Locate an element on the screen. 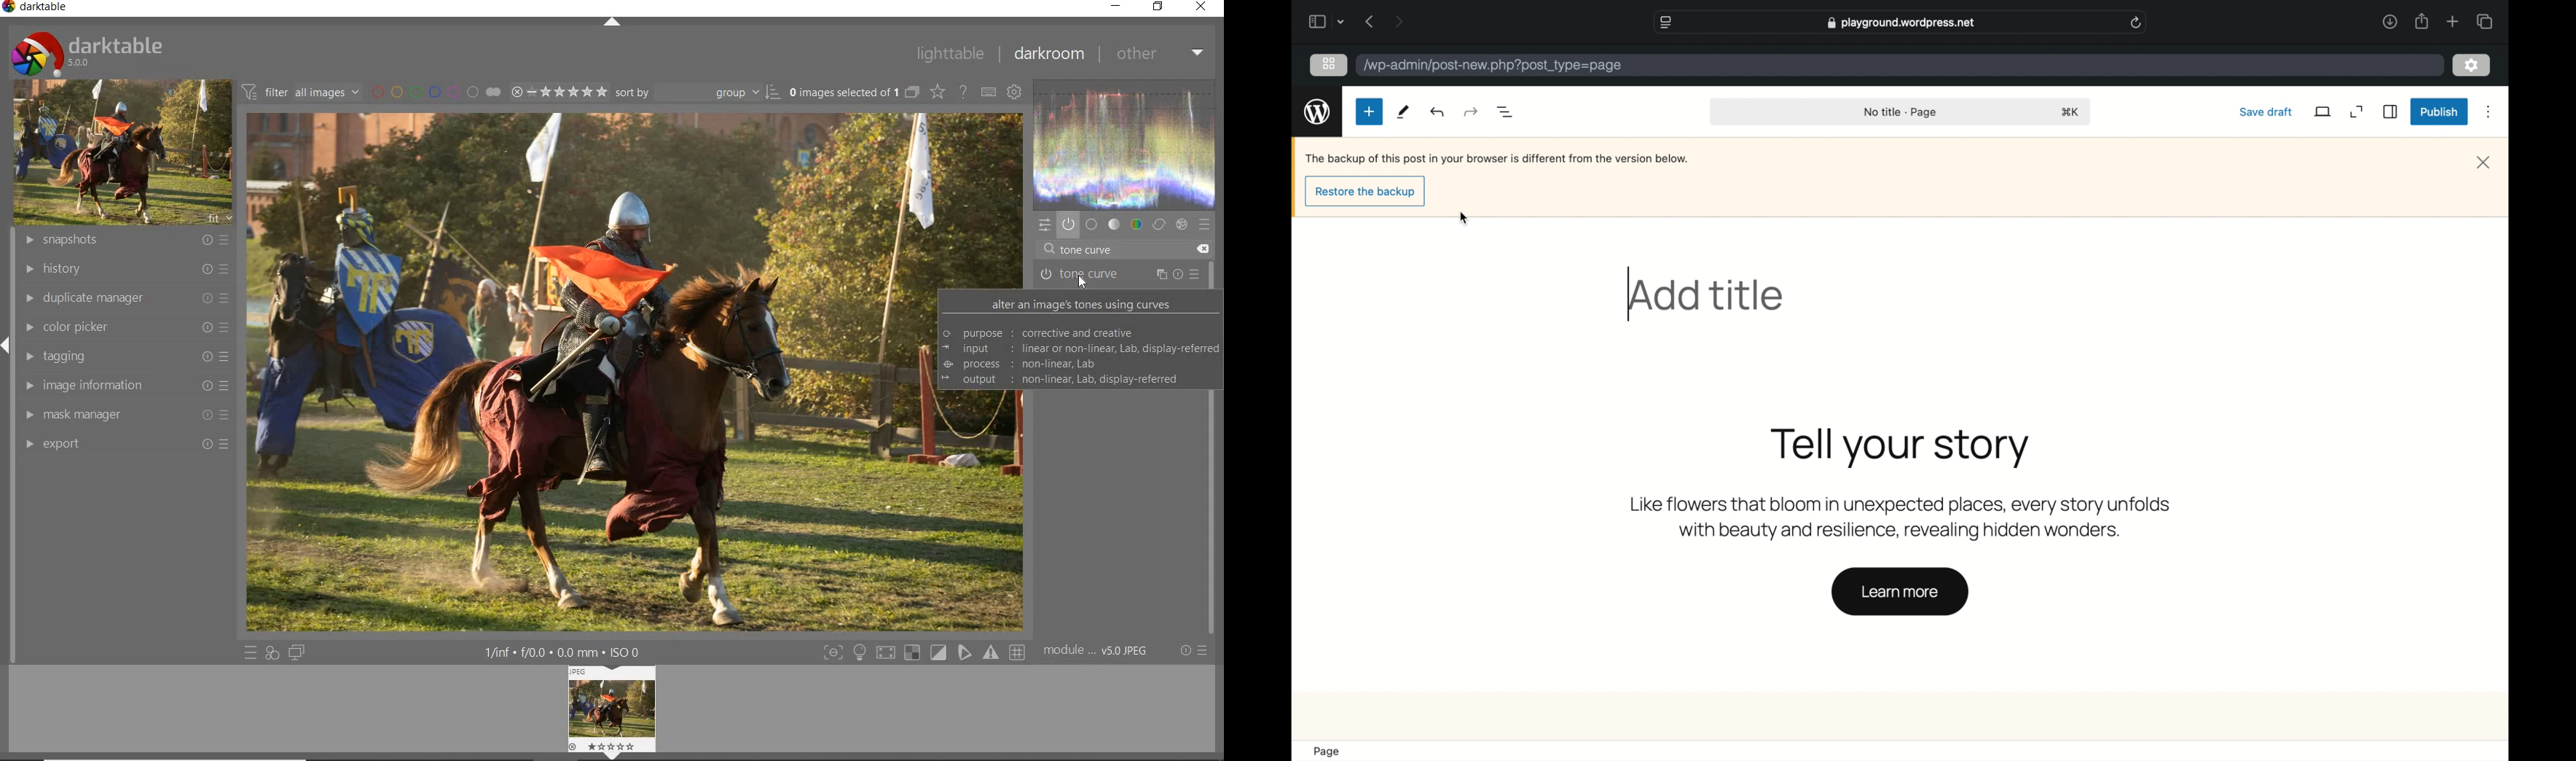 This screenshot has height=784, width=2576. export is located at coordinates (123, 444).